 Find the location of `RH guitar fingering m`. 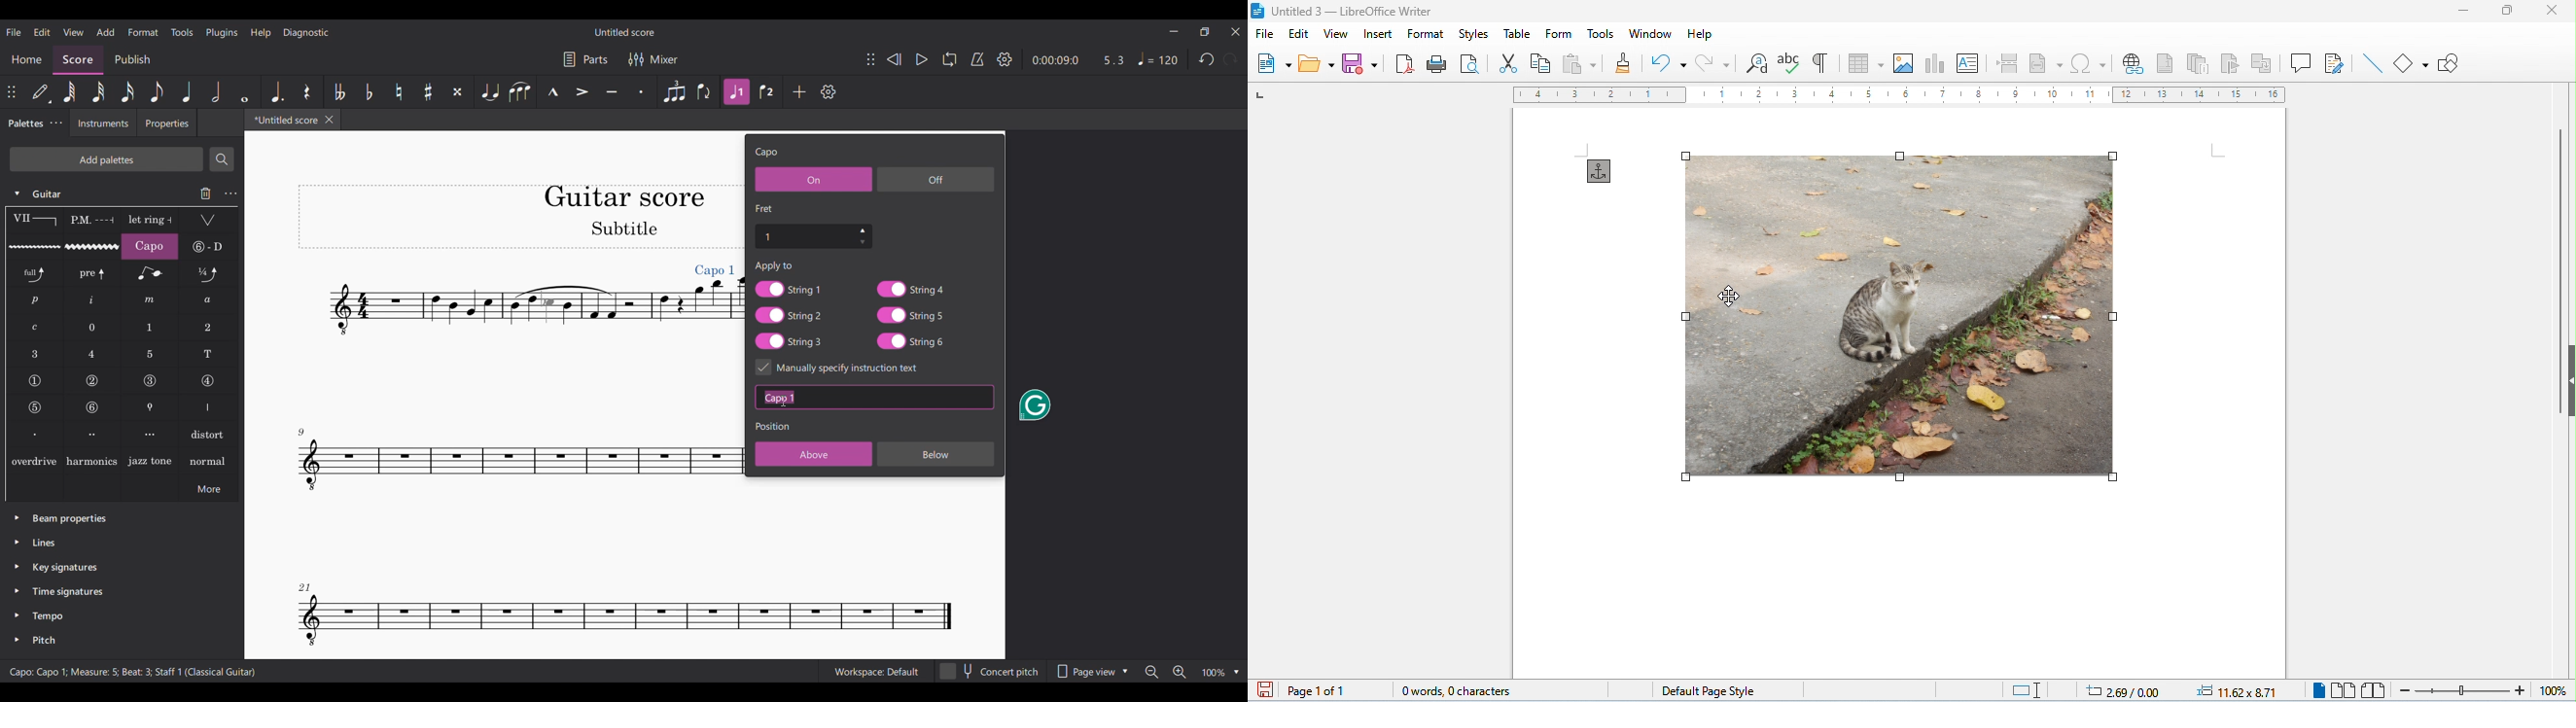

RH guitar fingering m is located at coordinates (150, 300).